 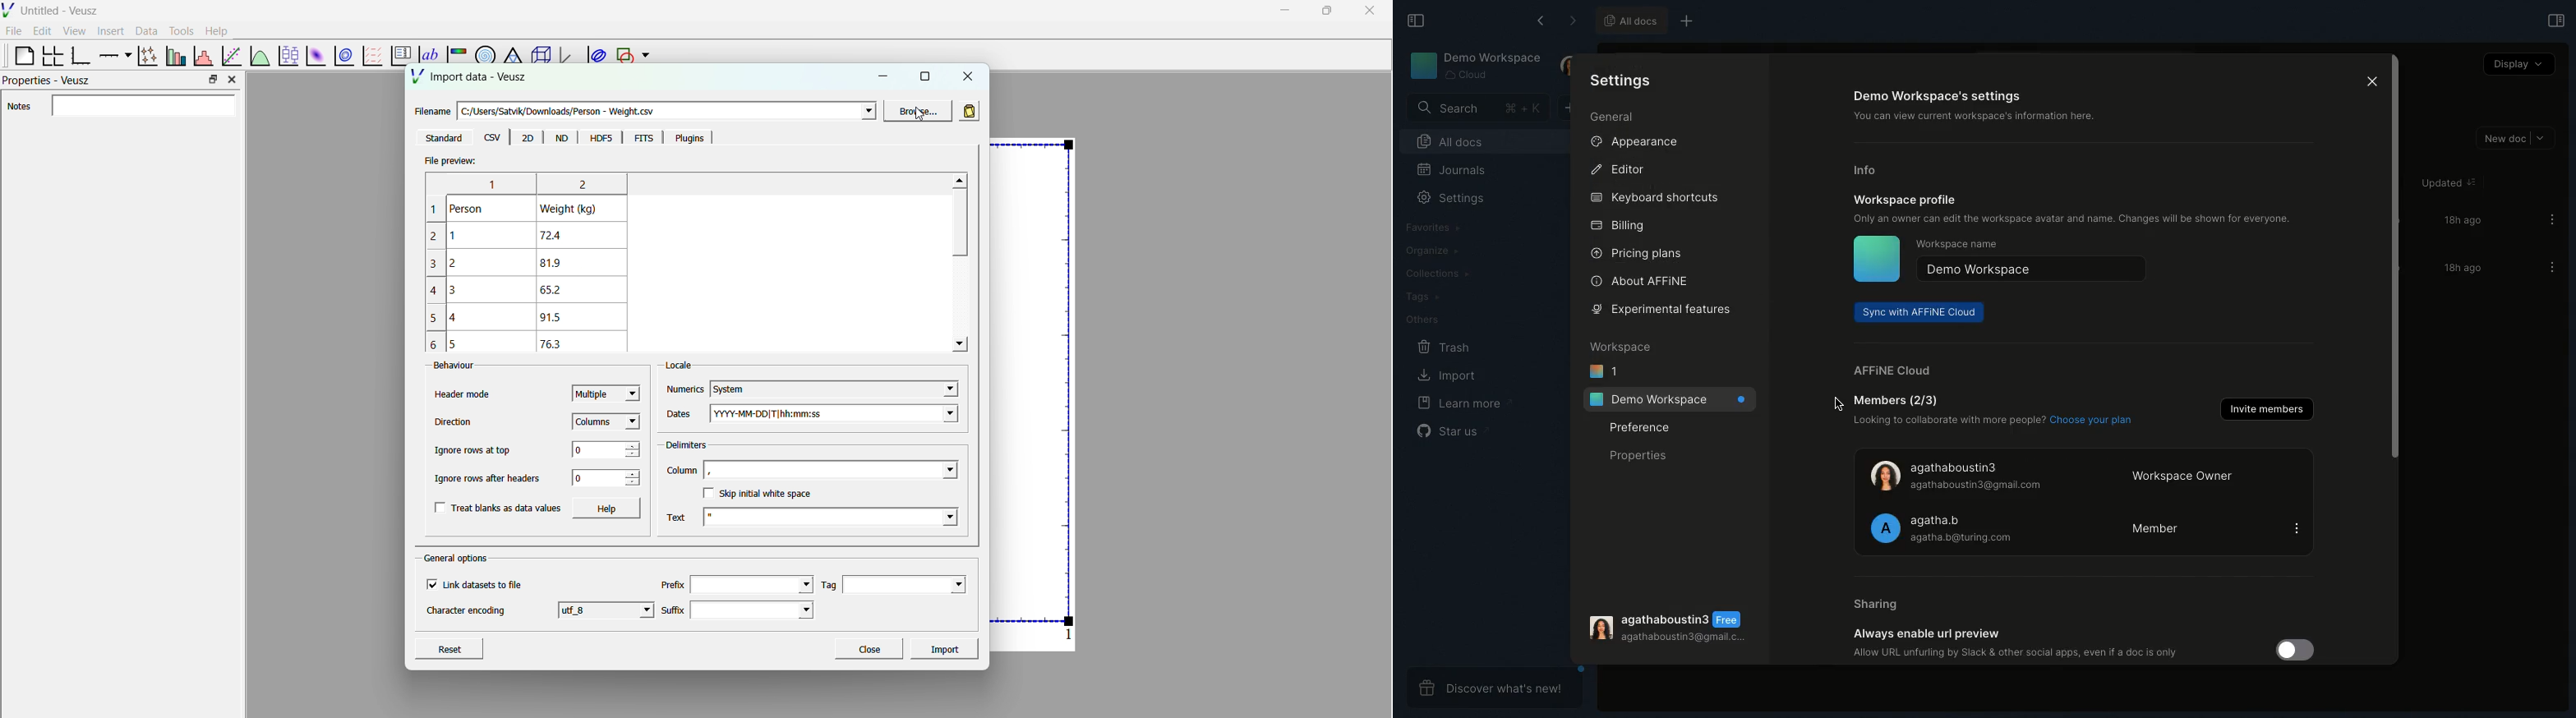 I want to click on Billing, so click(x=1622, y=224).